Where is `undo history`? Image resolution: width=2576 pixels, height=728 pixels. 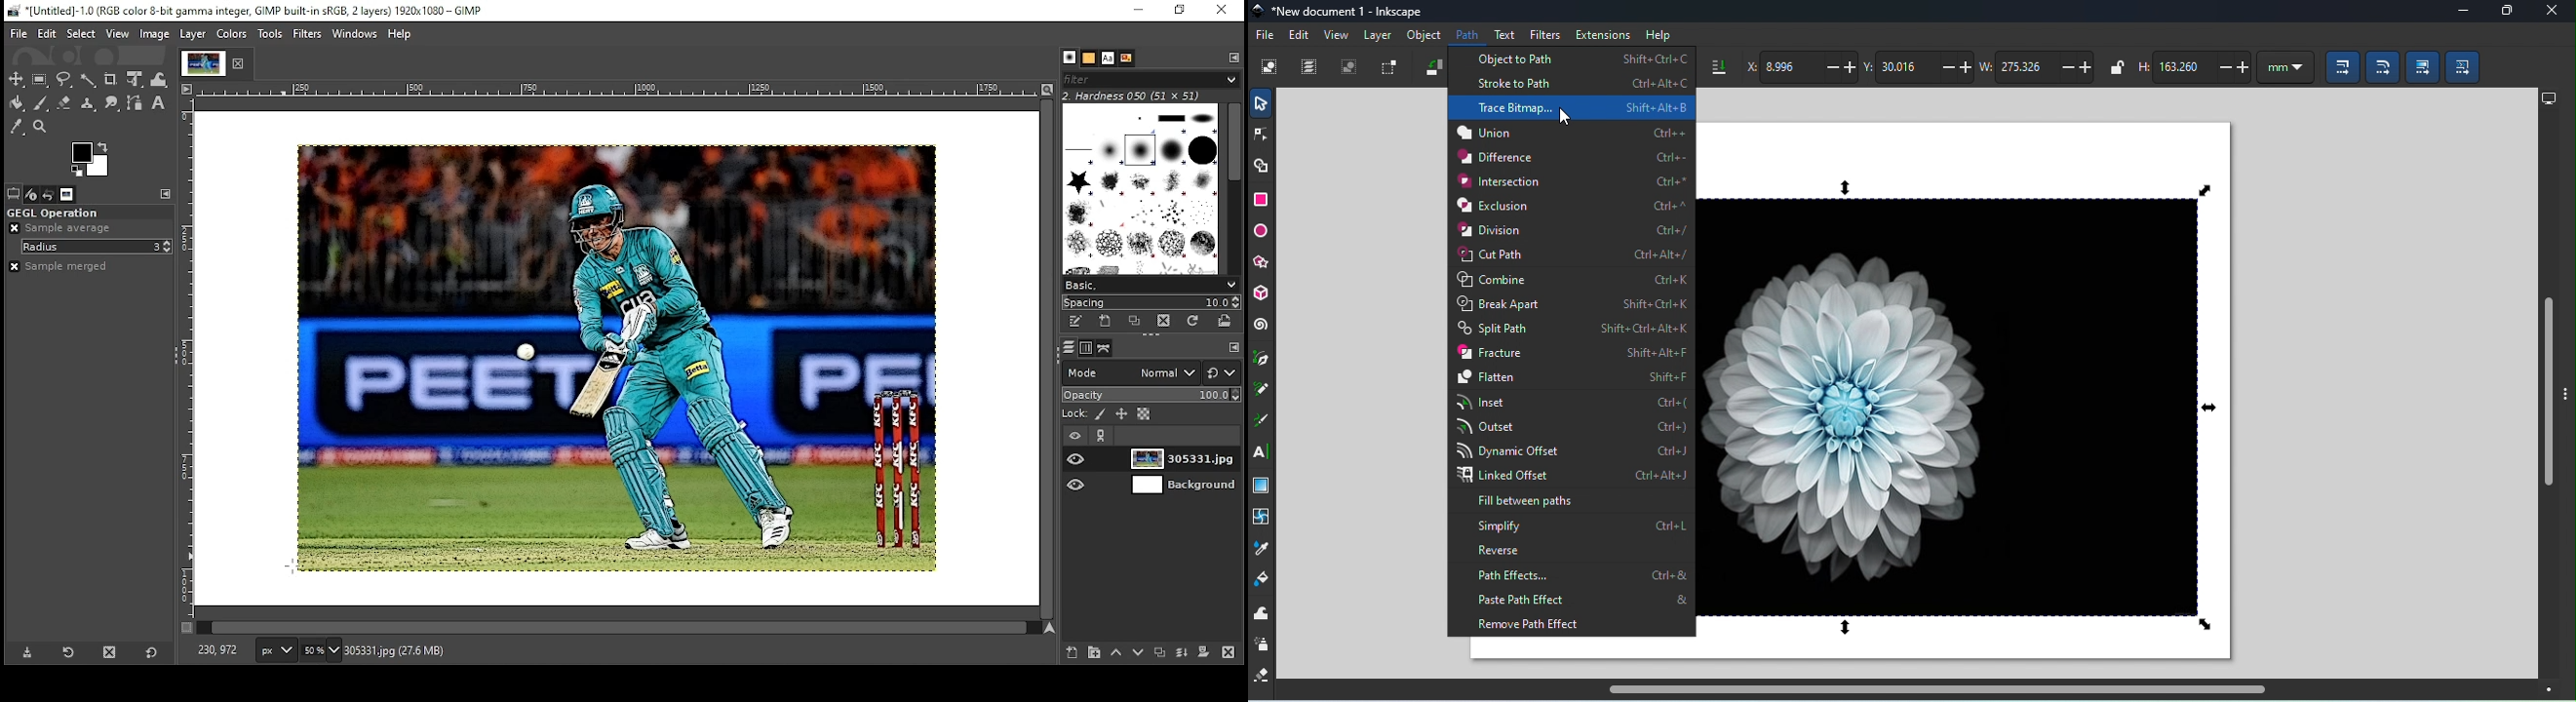
undo history is located at coordinates (49, 195).